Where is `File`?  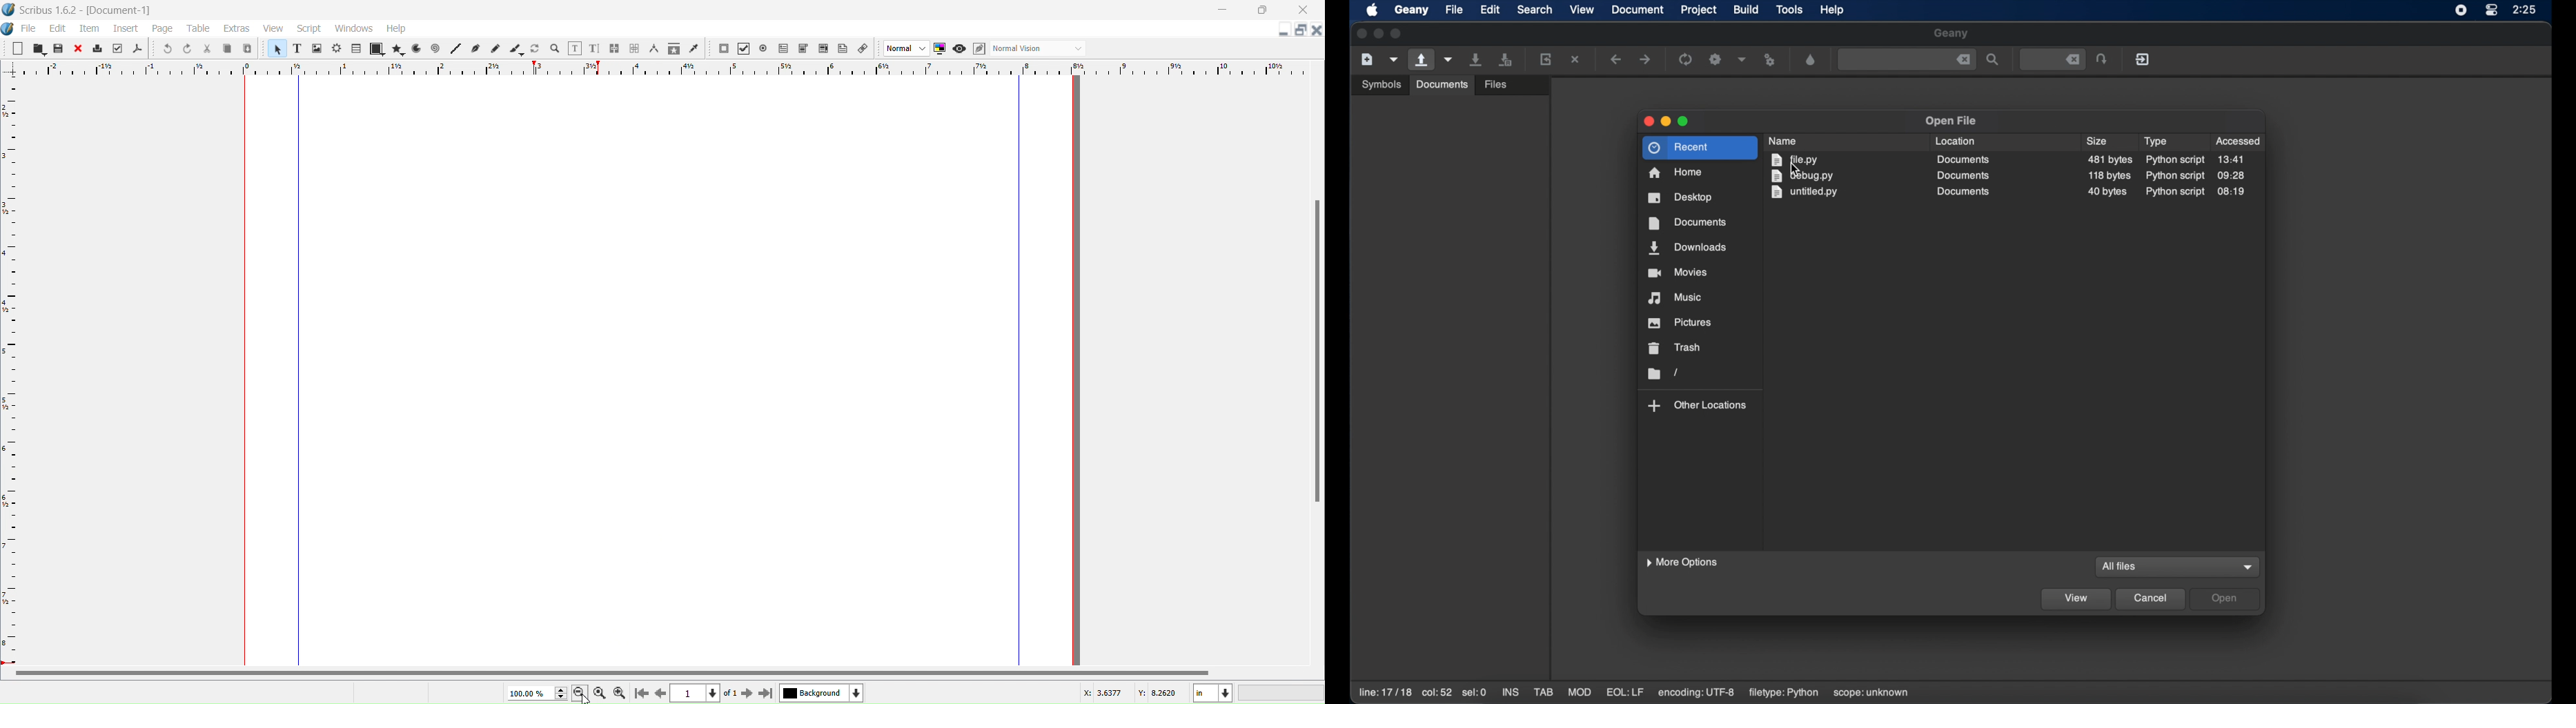
File is located at coordinates (29, 28).